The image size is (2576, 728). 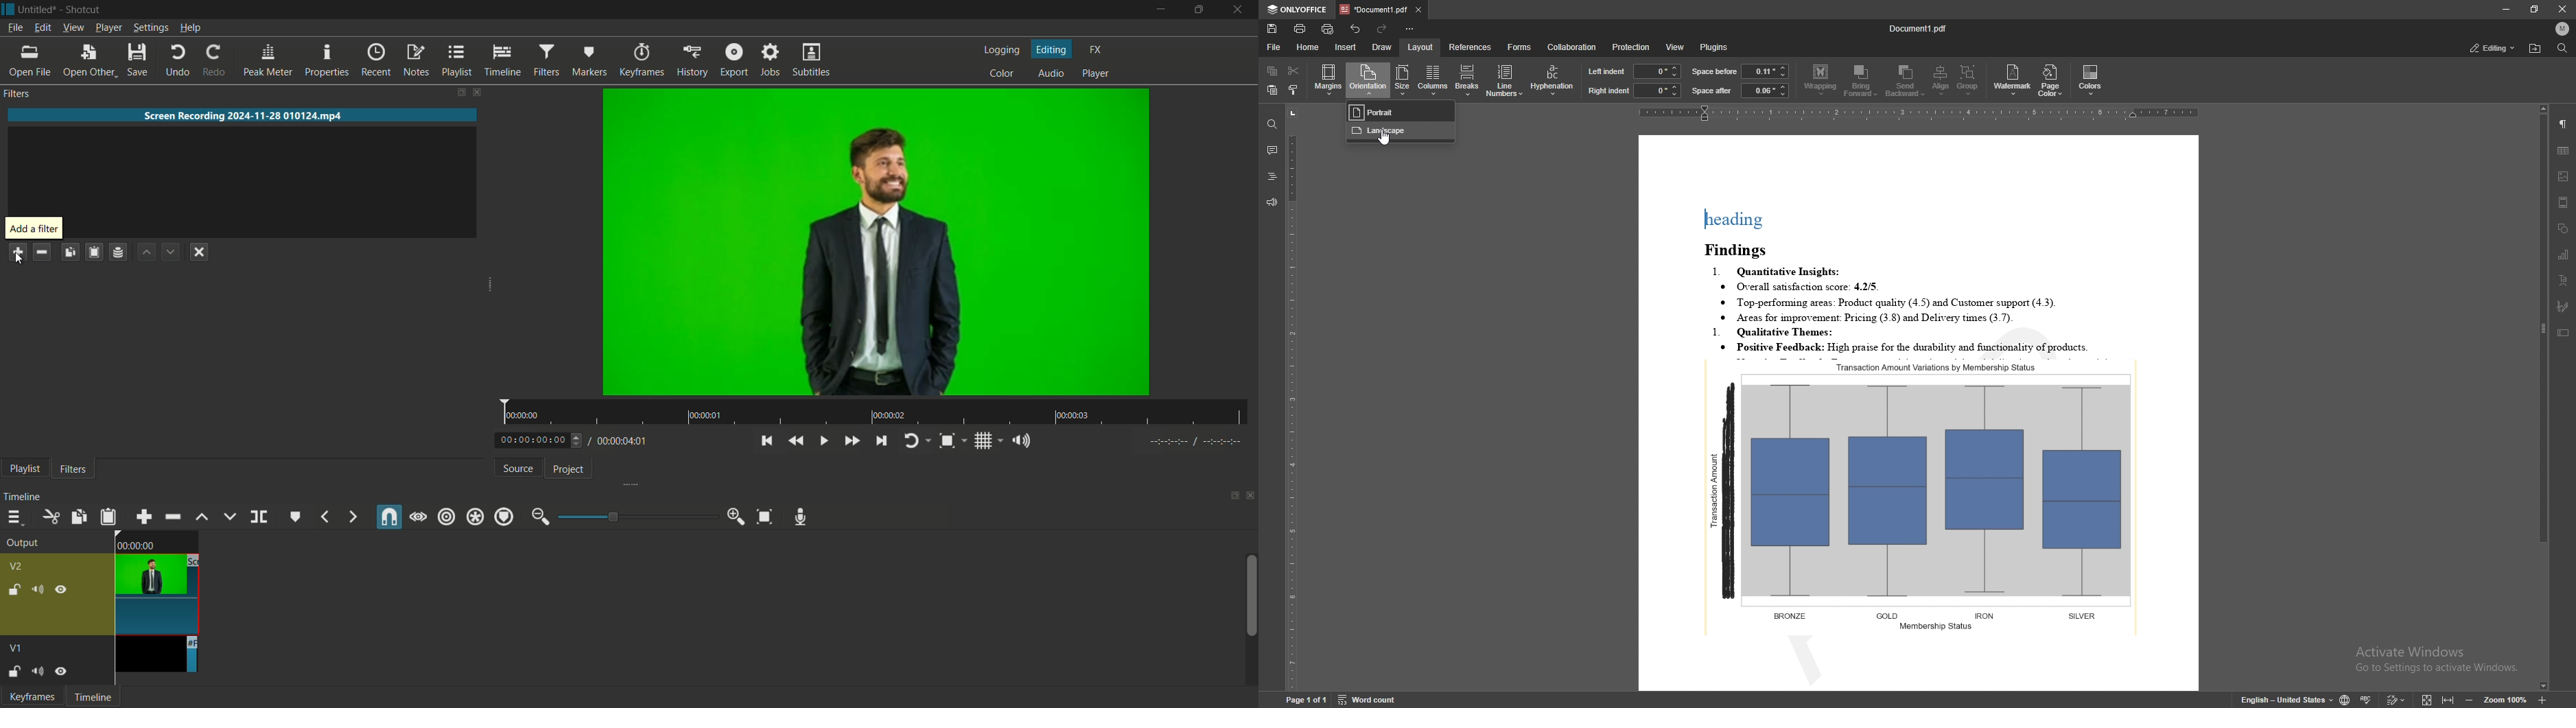 I want to click on text art, so click(x=2564, y=280).